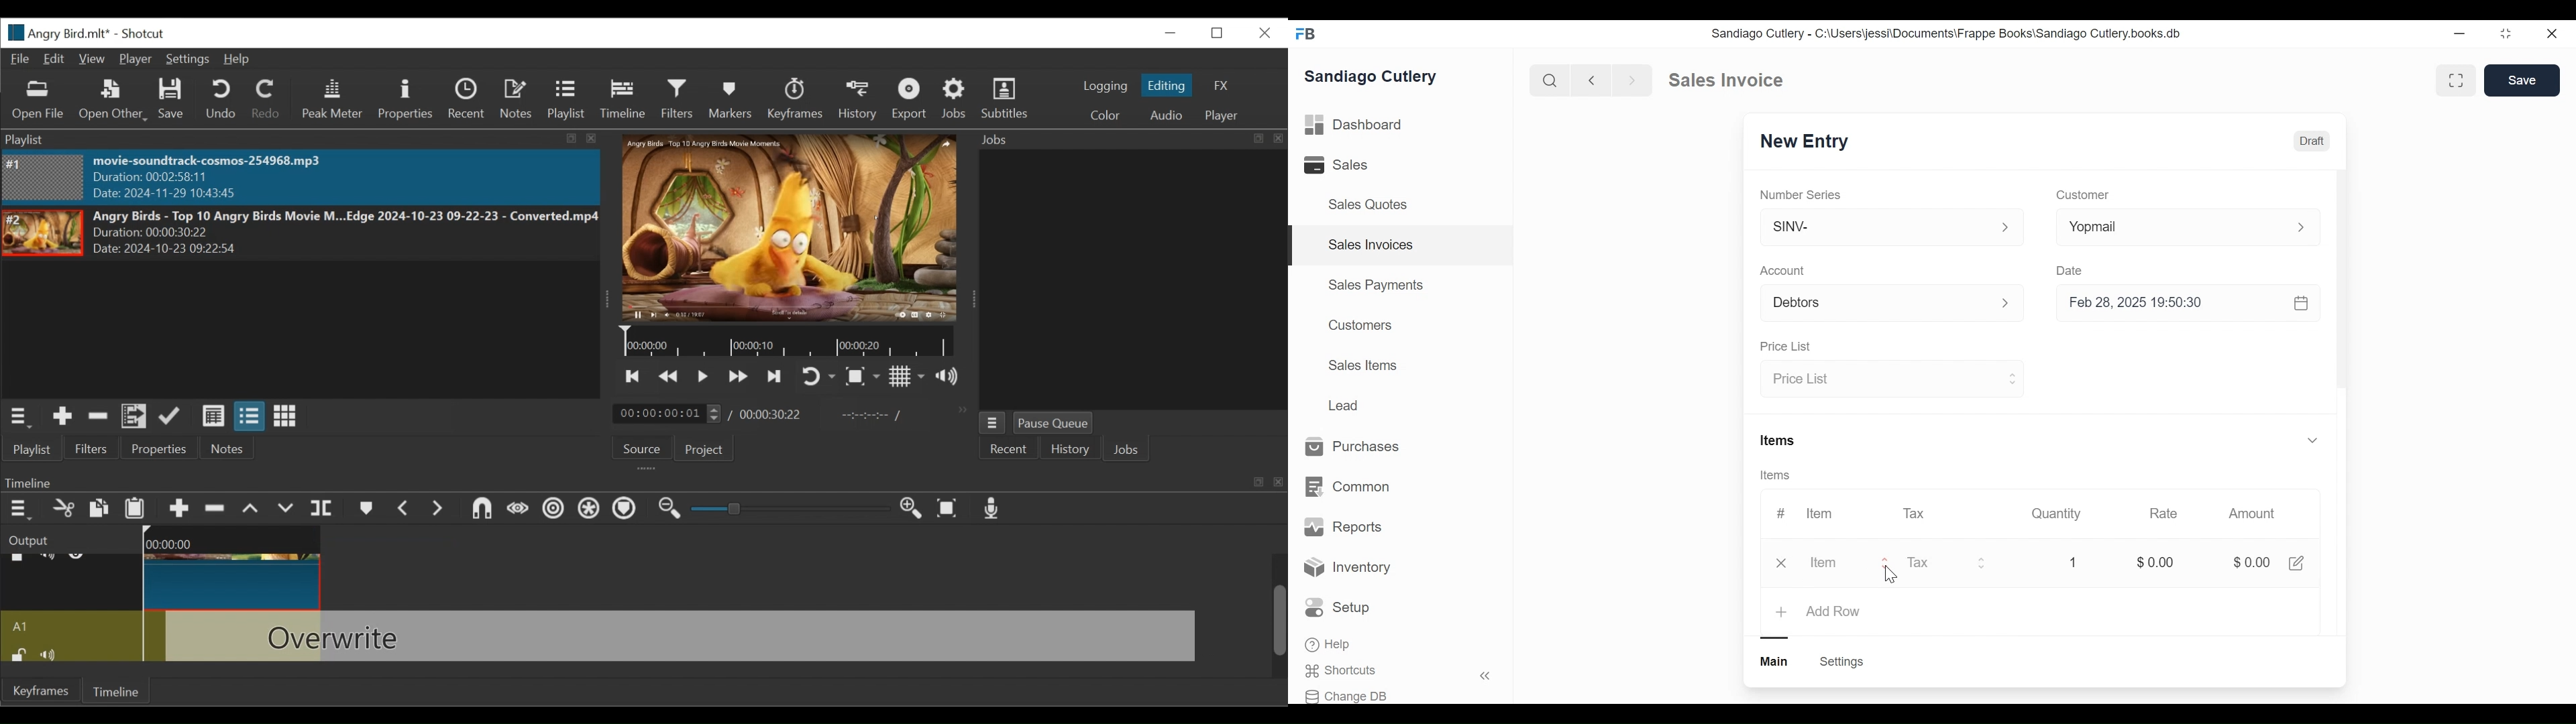 This screenshot has width=2576, height=728. I want to click on minimize, so click(2459, 33).